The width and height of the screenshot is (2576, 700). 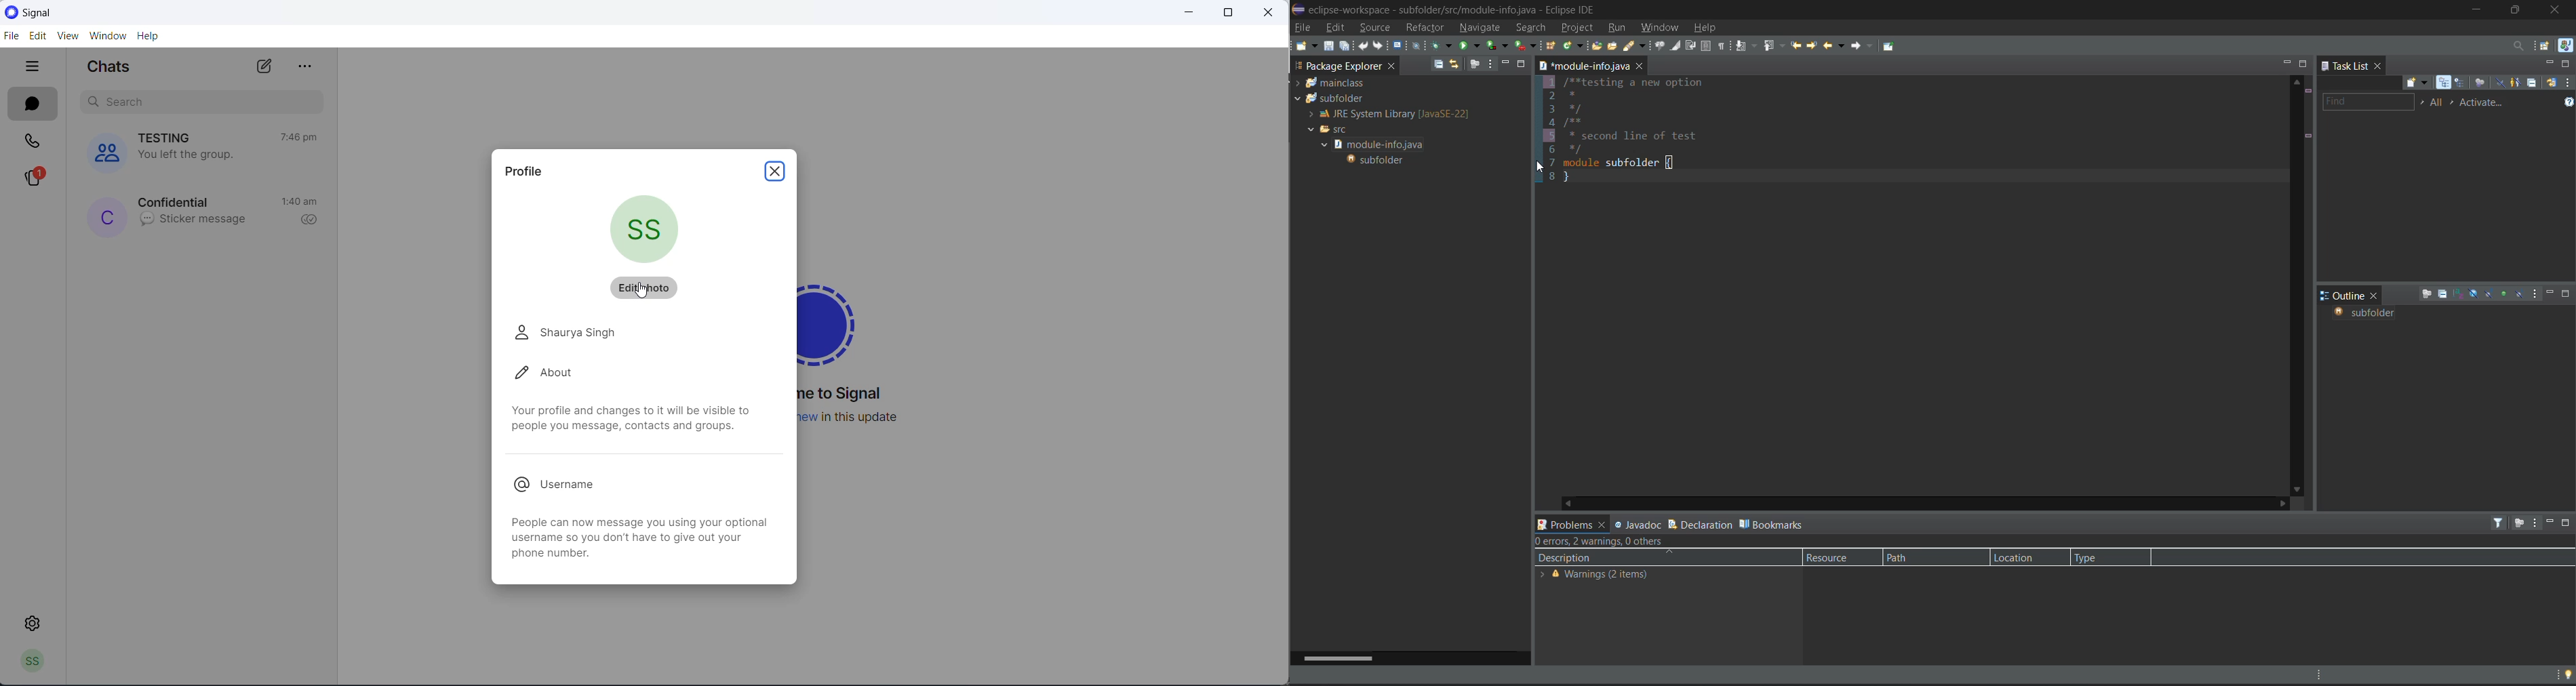 I want to click on activate, so click(x=2487, y=102).